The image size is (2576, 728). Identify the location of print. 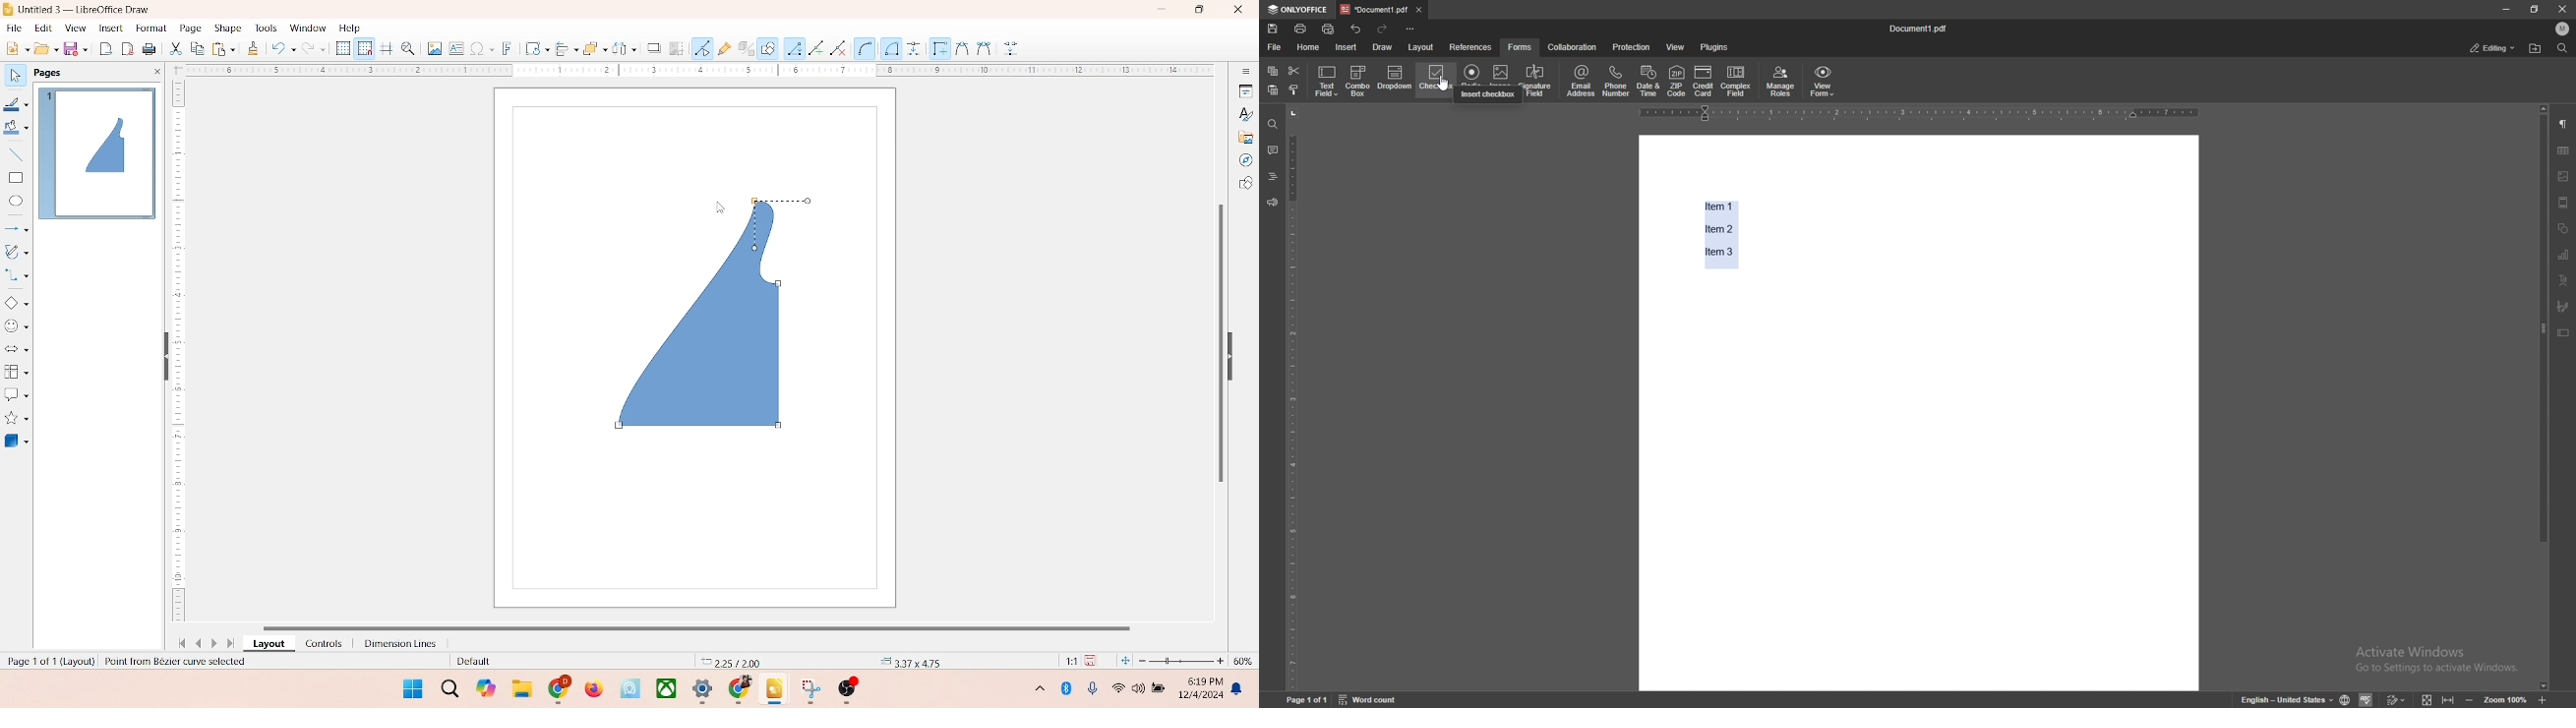
(151, 50).